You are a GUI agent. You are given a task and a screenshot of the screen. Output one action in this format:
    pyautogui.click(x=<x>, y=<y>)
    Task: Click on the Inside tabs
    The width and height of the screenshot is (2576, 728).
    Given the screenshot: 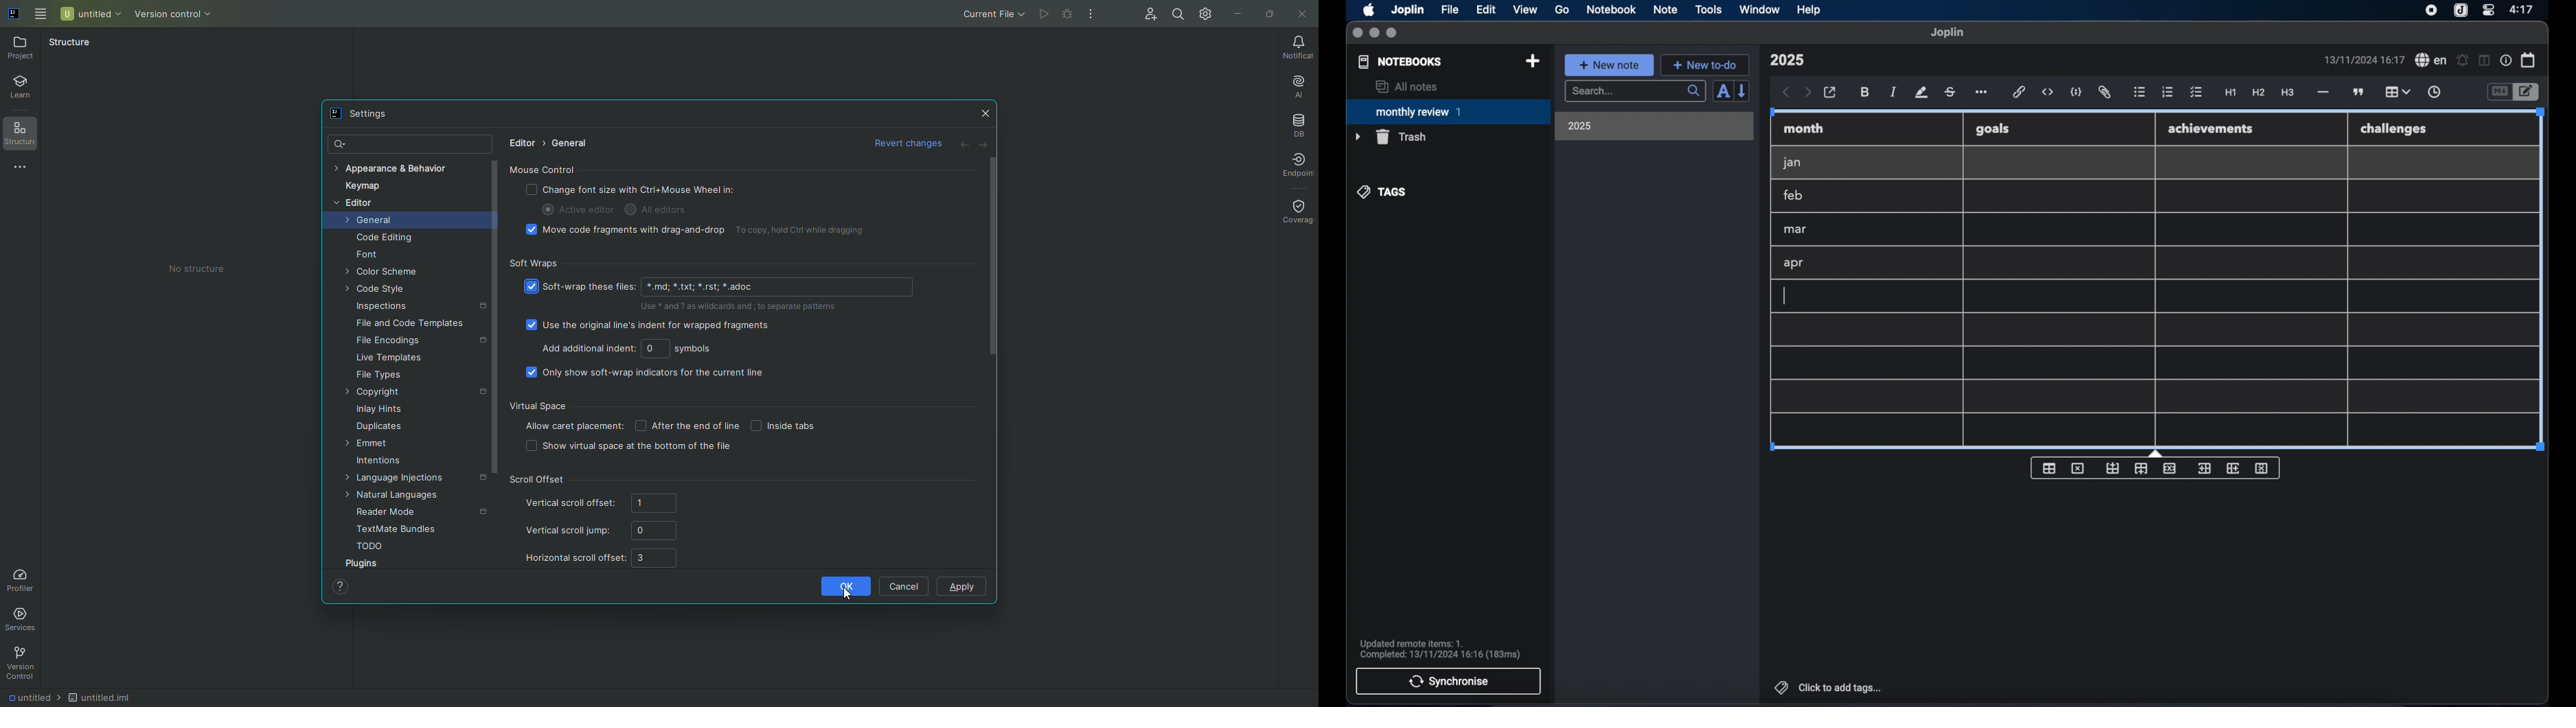 What is the action you would take?
    pyautogui.click(x=789, y=424)
    